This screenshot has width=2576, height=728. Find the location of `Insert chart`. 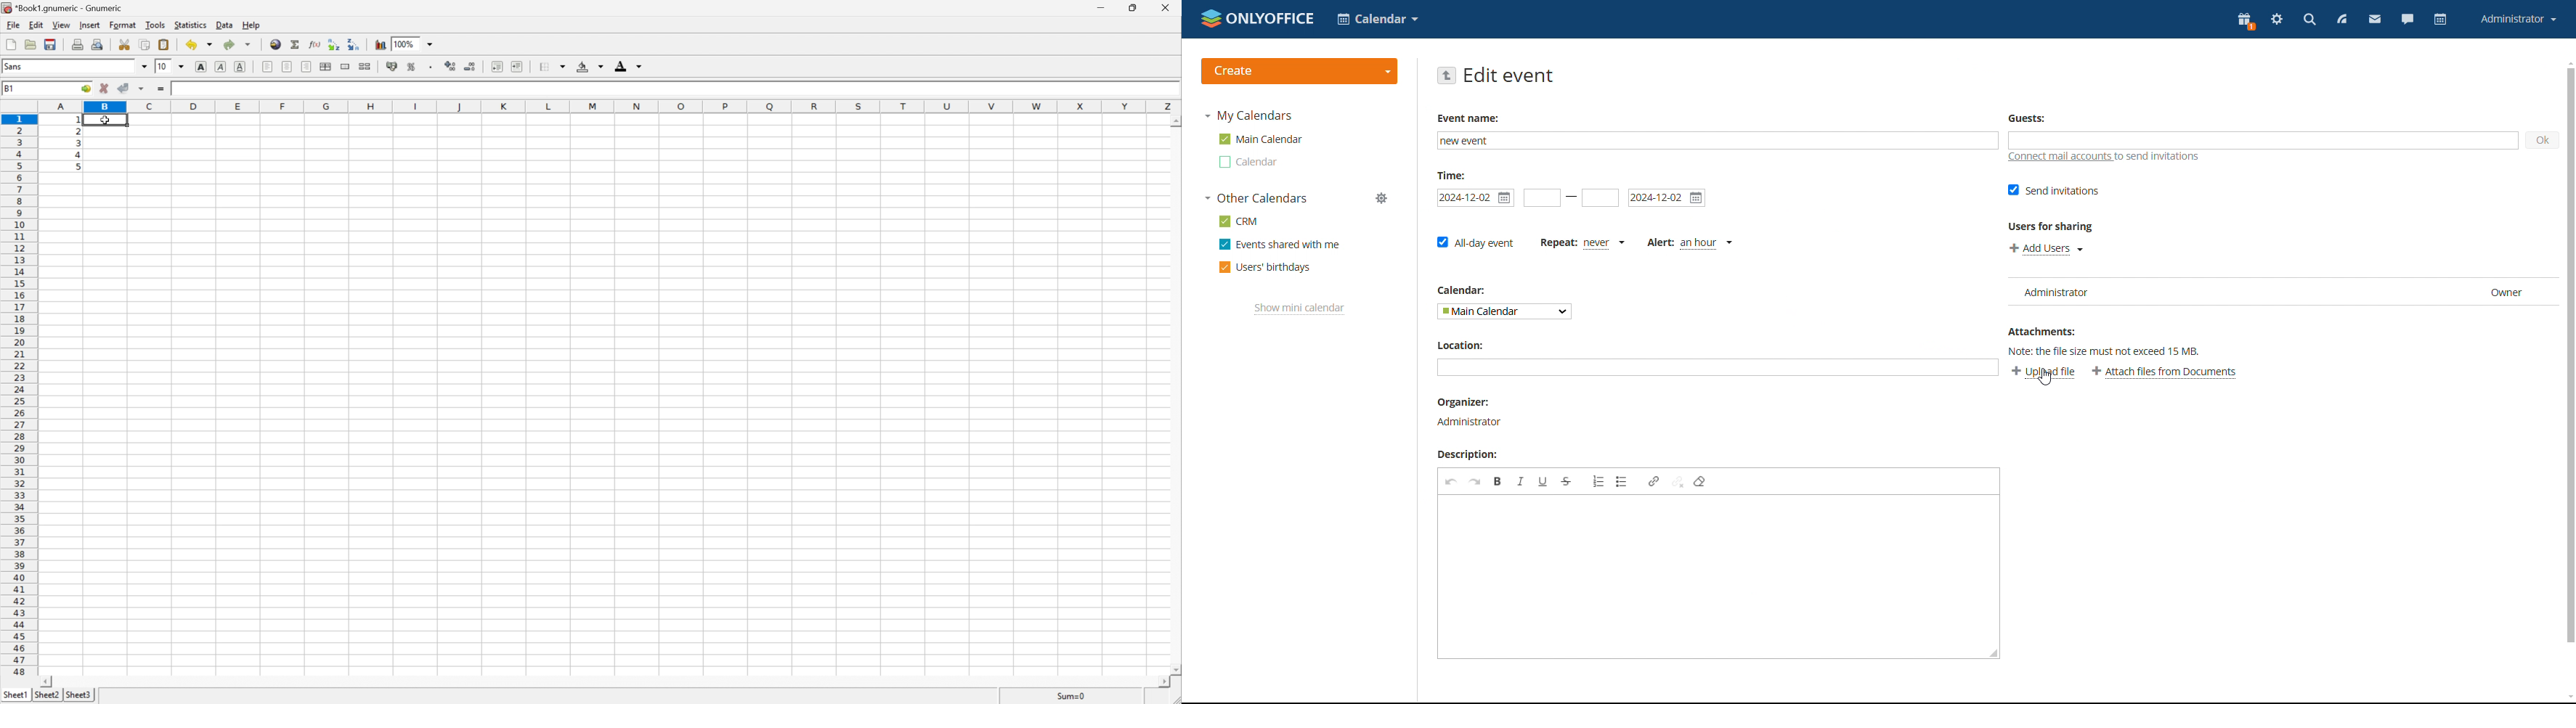

Insert chart is located at coordinates (380, 44).